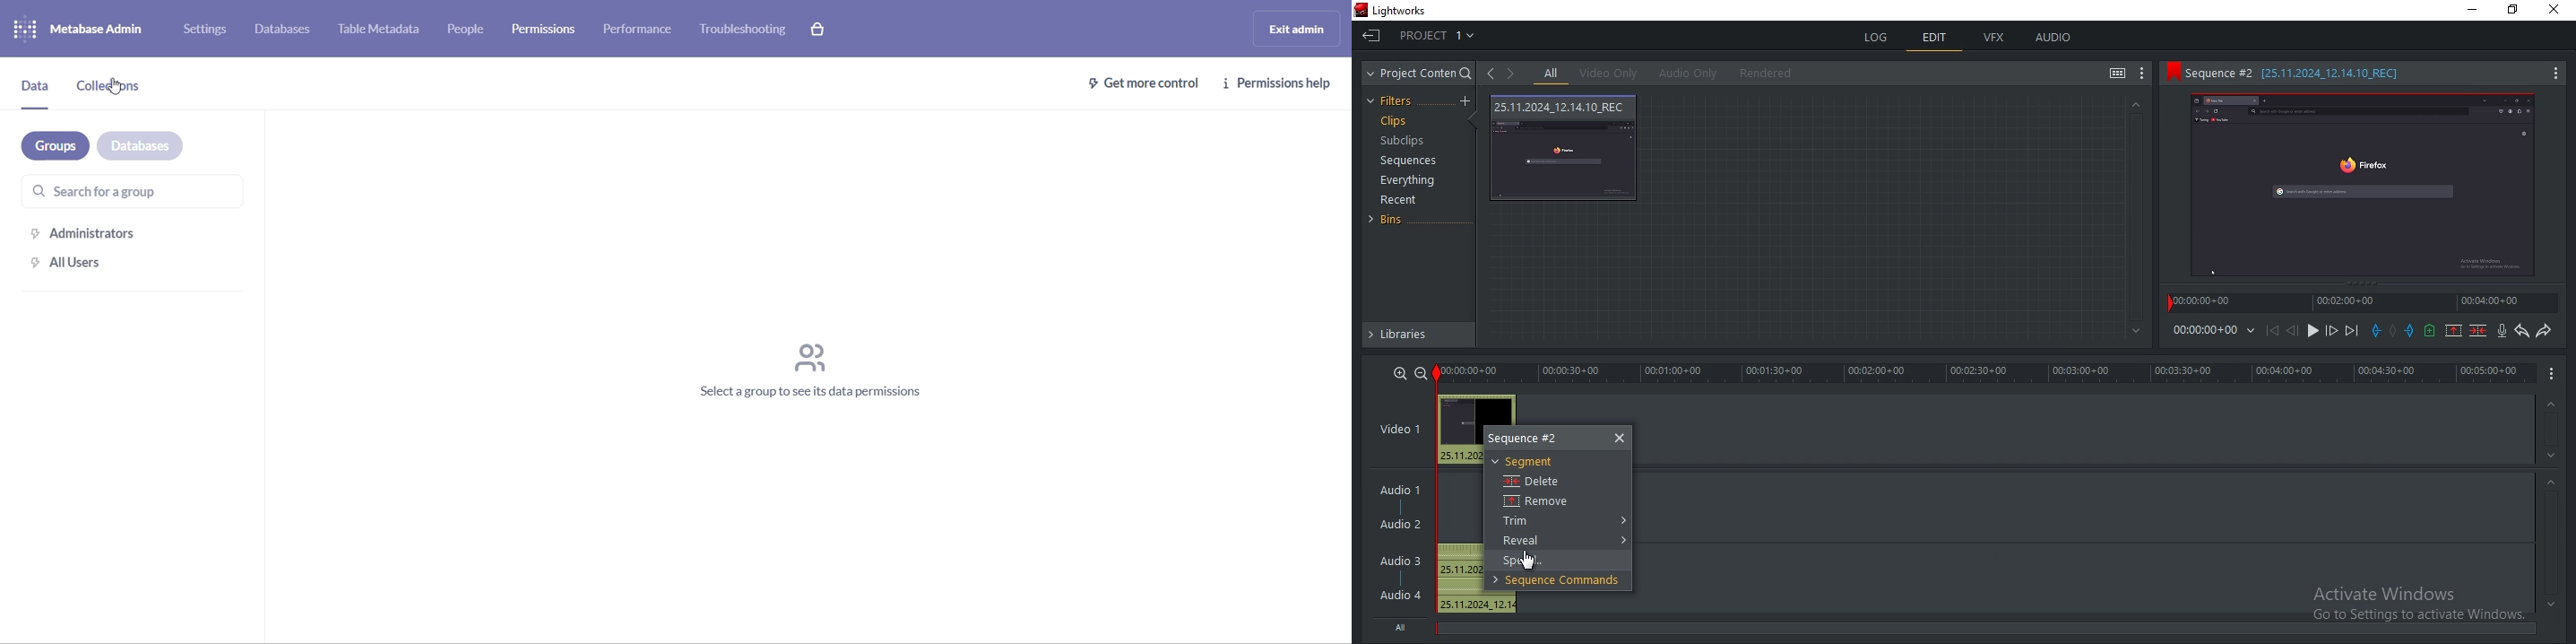 This screenshot has height=644, width=2576. Describe the element at coordinates (2216, 333) in the screenshot. I see `time` at that location.